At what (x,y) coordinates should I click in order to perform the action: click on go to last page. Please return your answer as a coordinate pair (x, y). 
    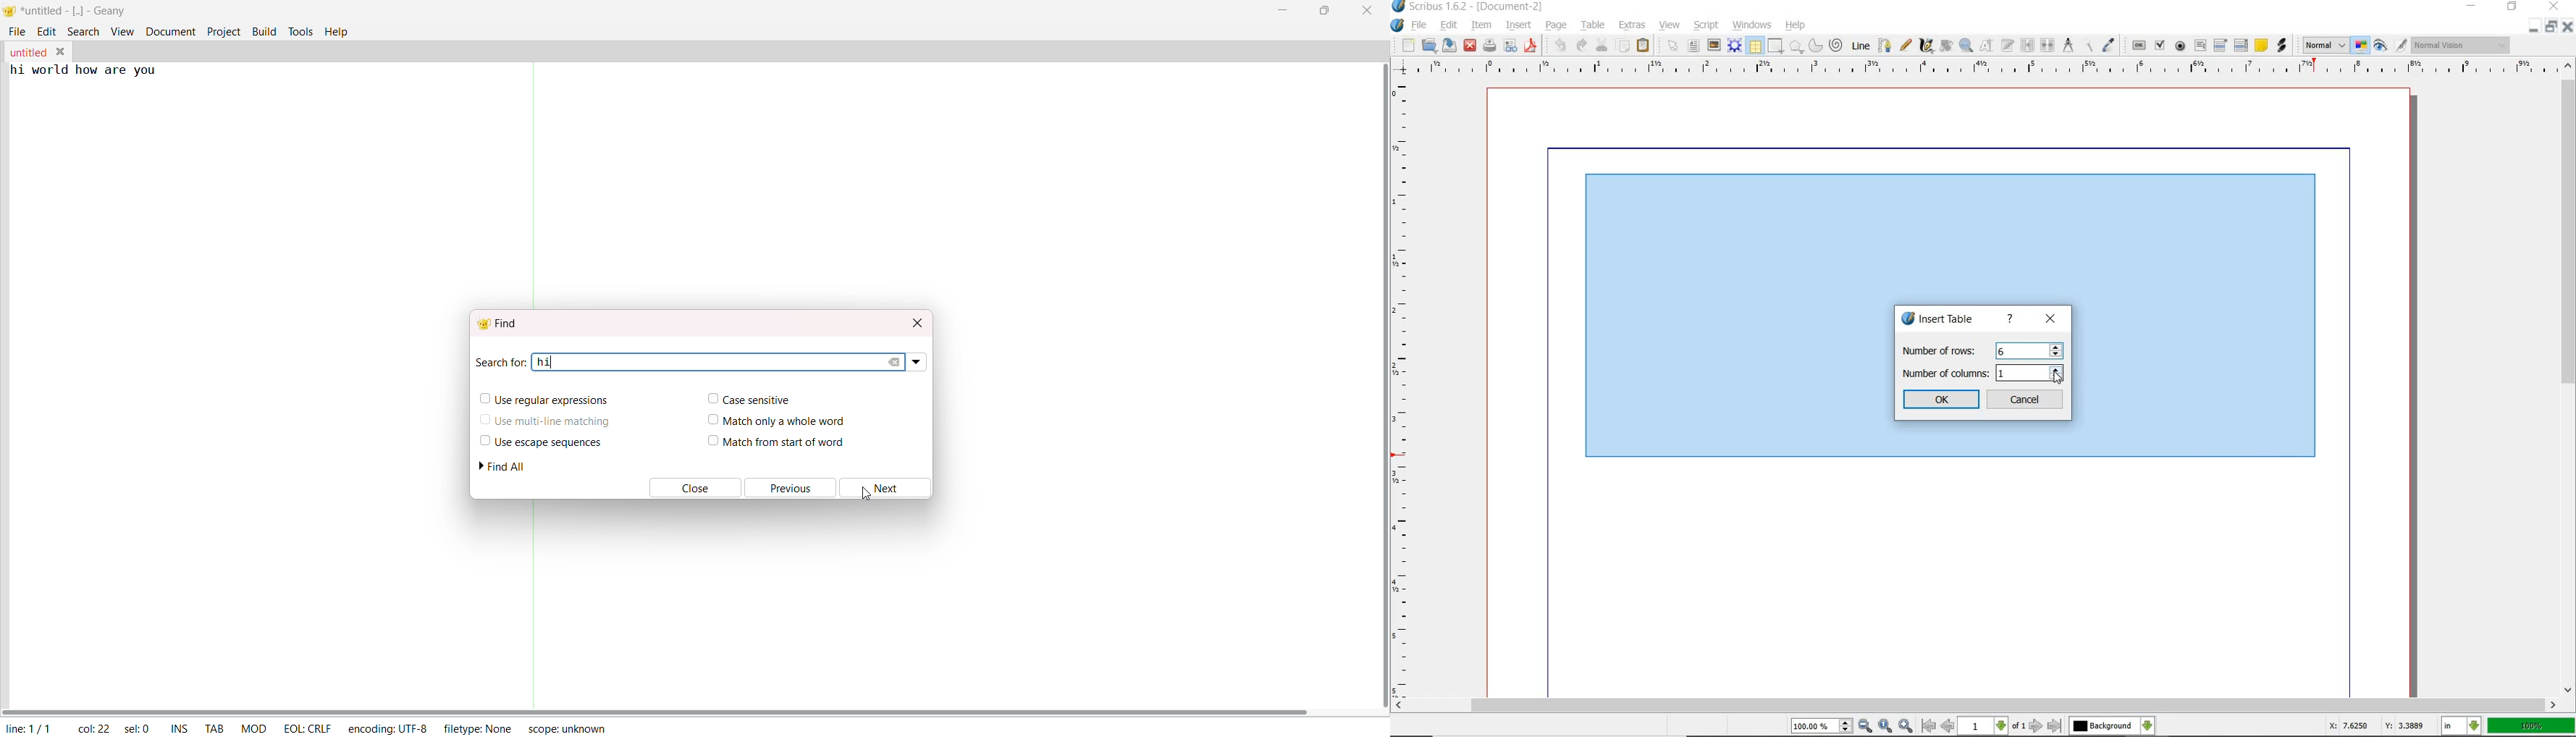
    Looking at the image, I should click on (2054, 726).